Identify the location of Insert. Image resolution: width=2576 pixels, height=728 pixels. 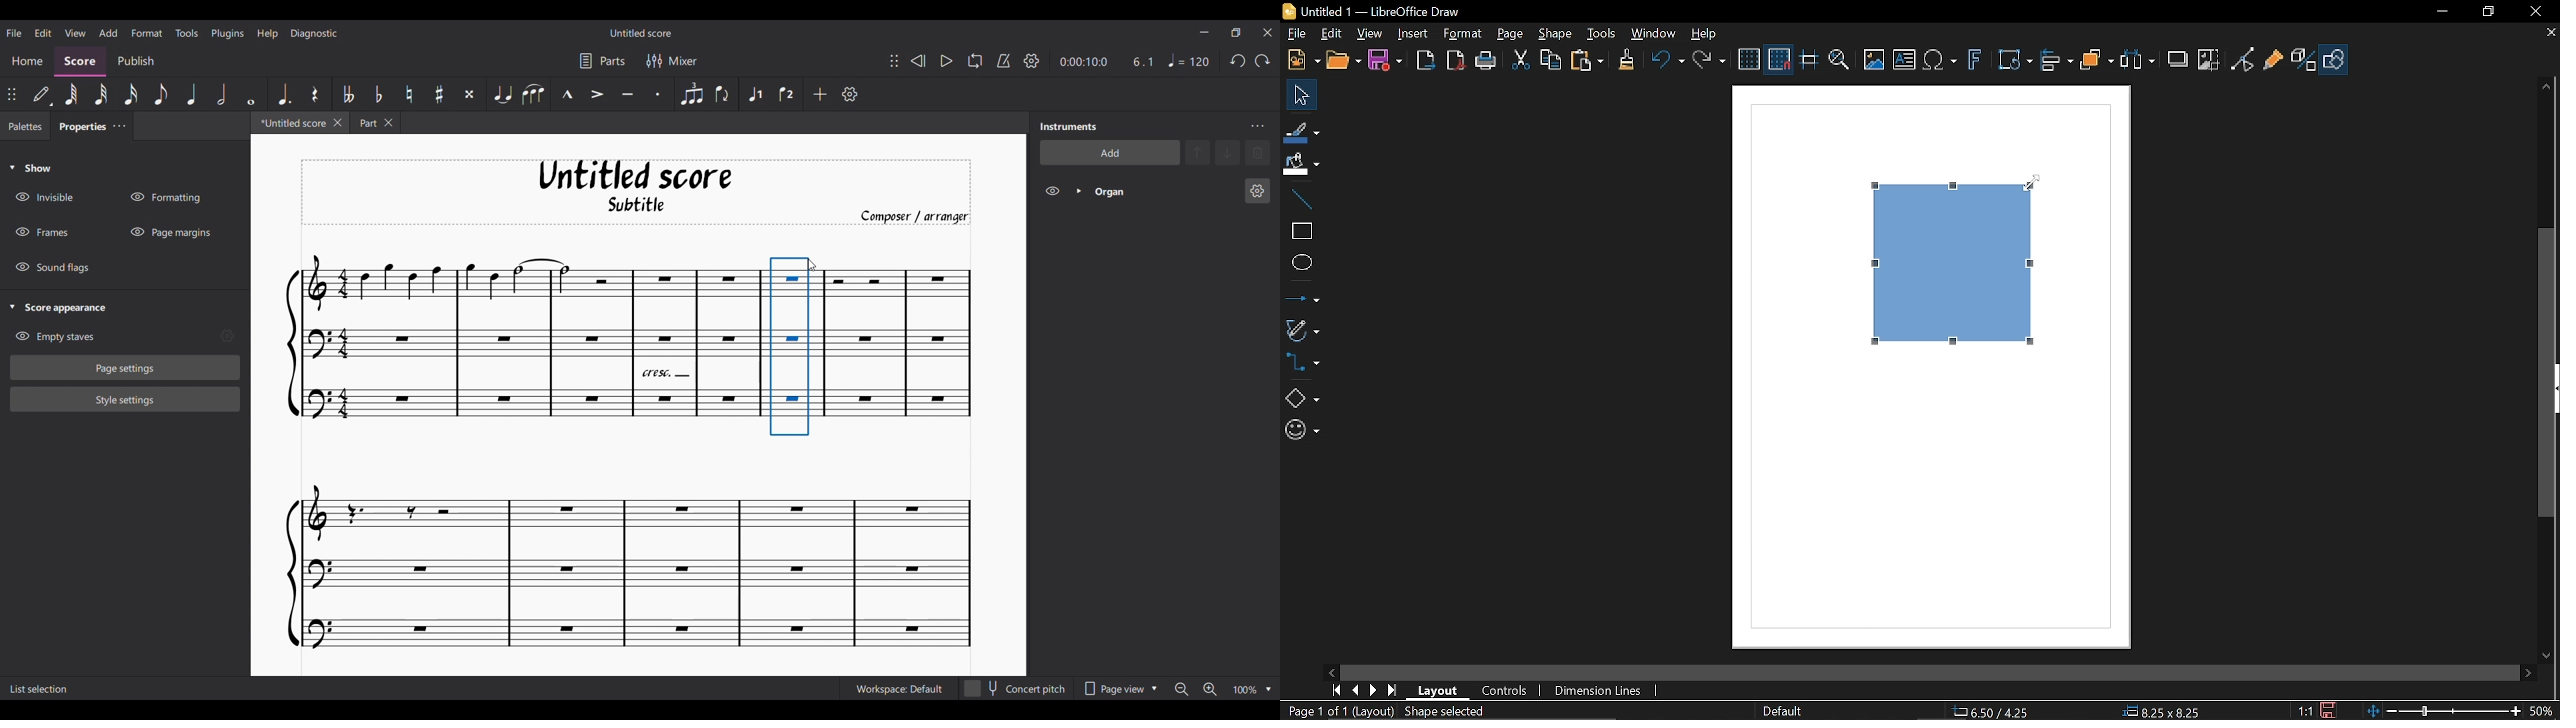
(1411, 34).